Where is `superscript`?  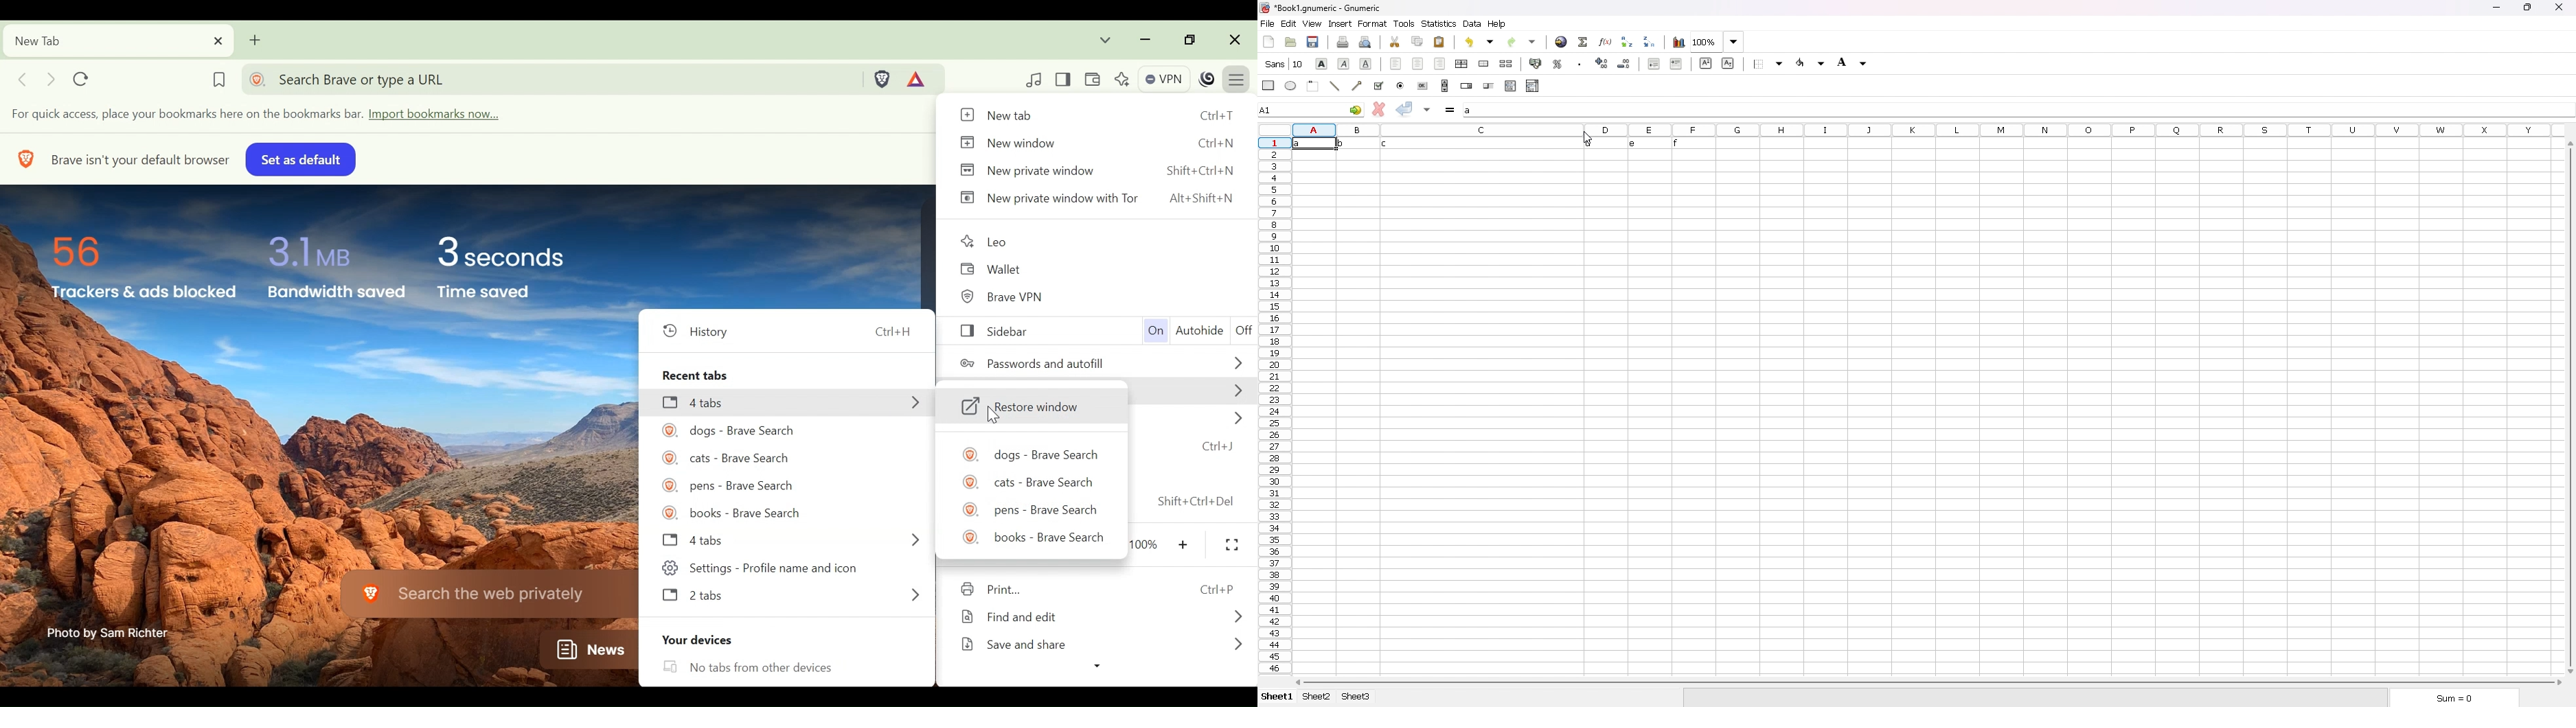 superscript is located at coordinates (1705, 63).